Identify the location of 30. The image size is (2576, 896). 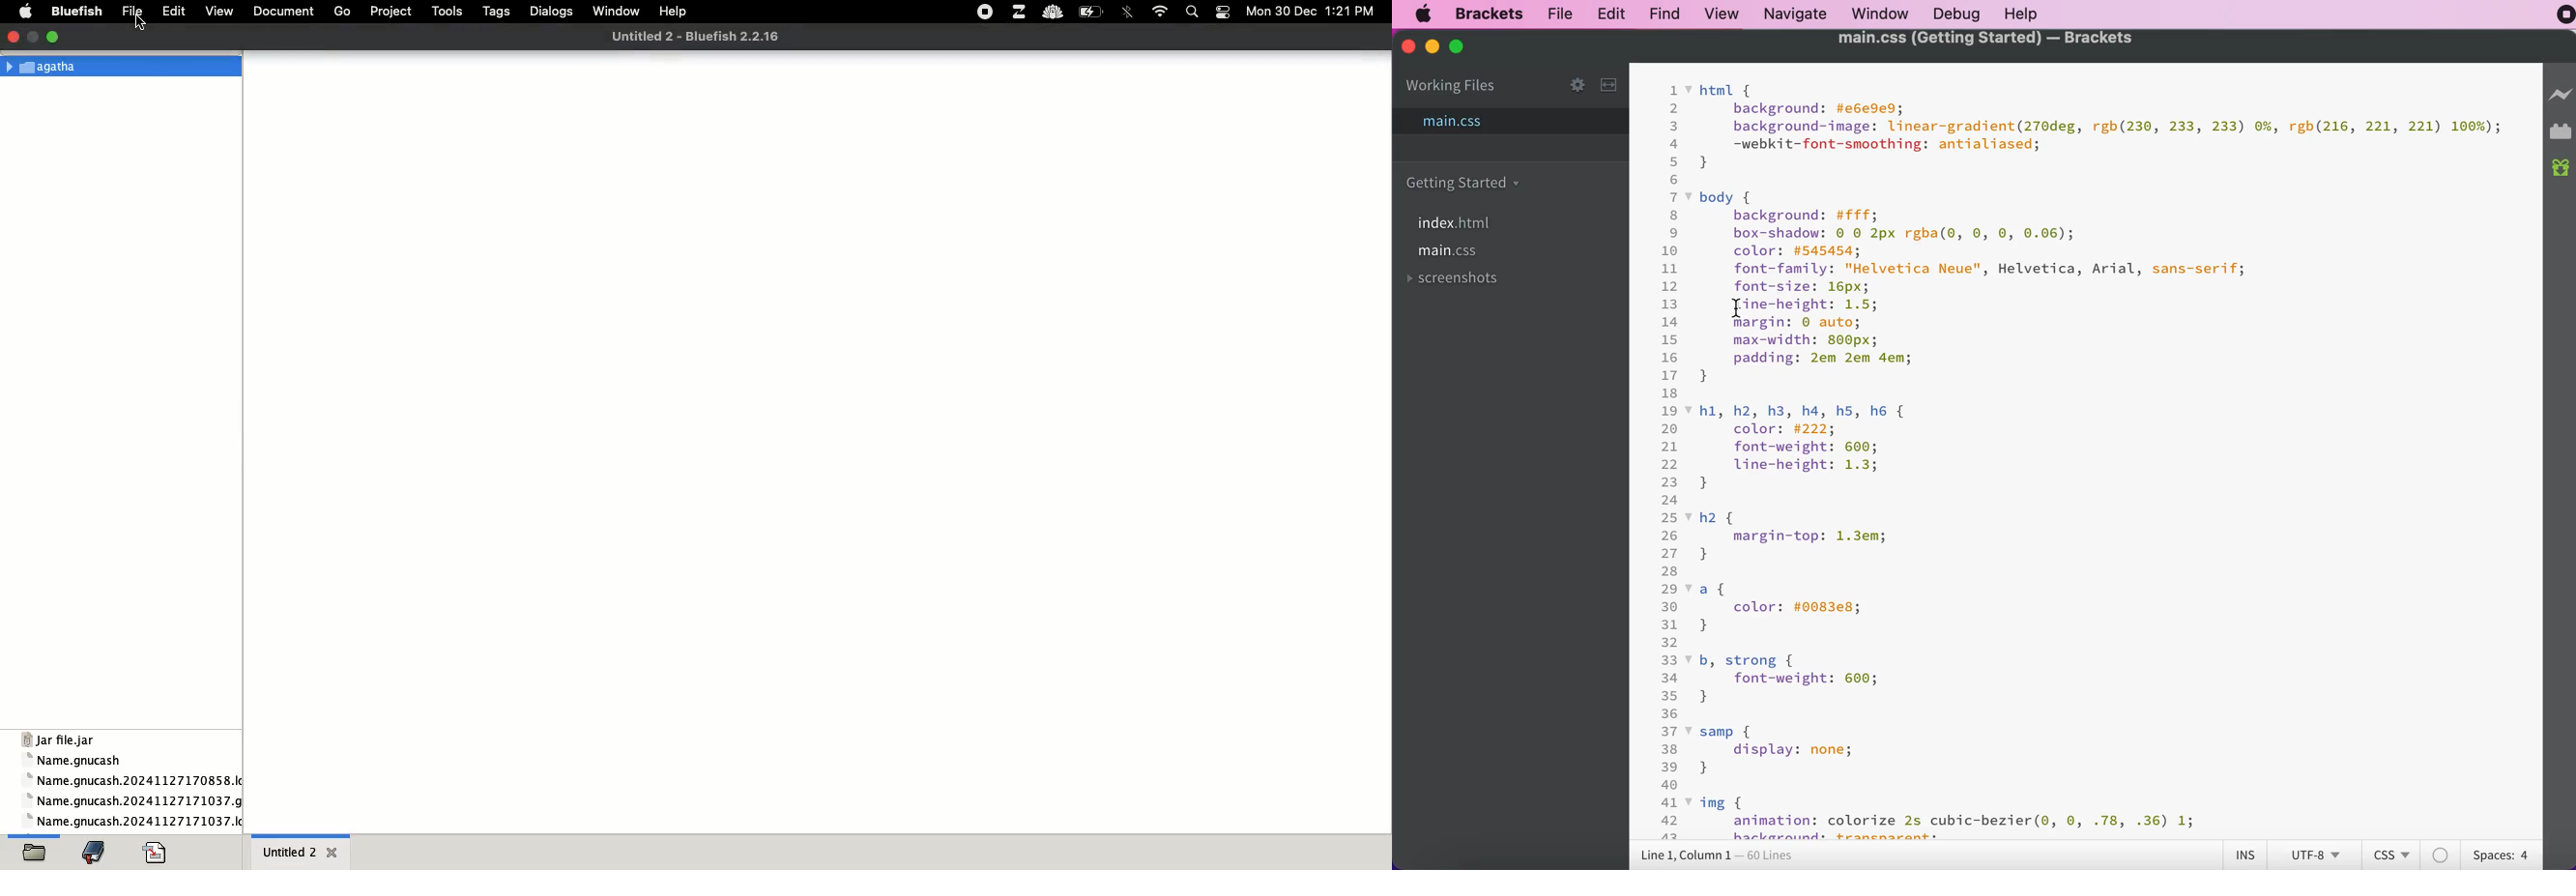
(1670, 607).